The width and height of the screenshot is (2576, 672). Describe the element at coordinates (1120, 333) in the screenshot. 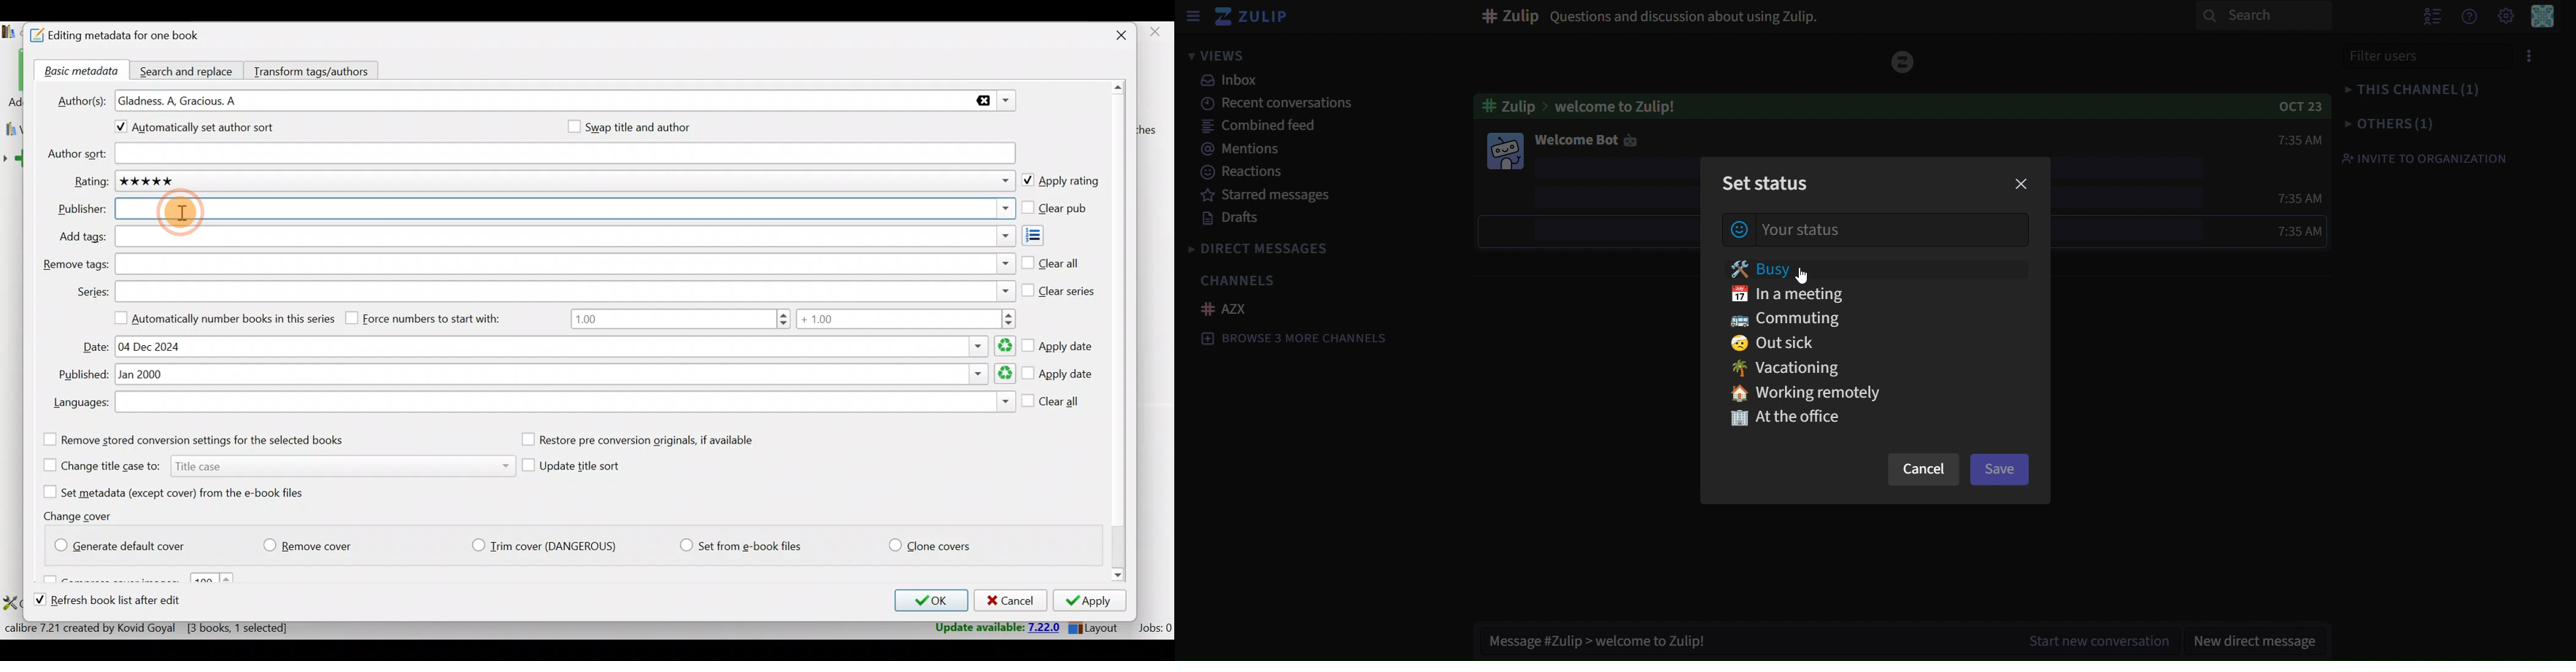

I see `Scroll bar` at that location.